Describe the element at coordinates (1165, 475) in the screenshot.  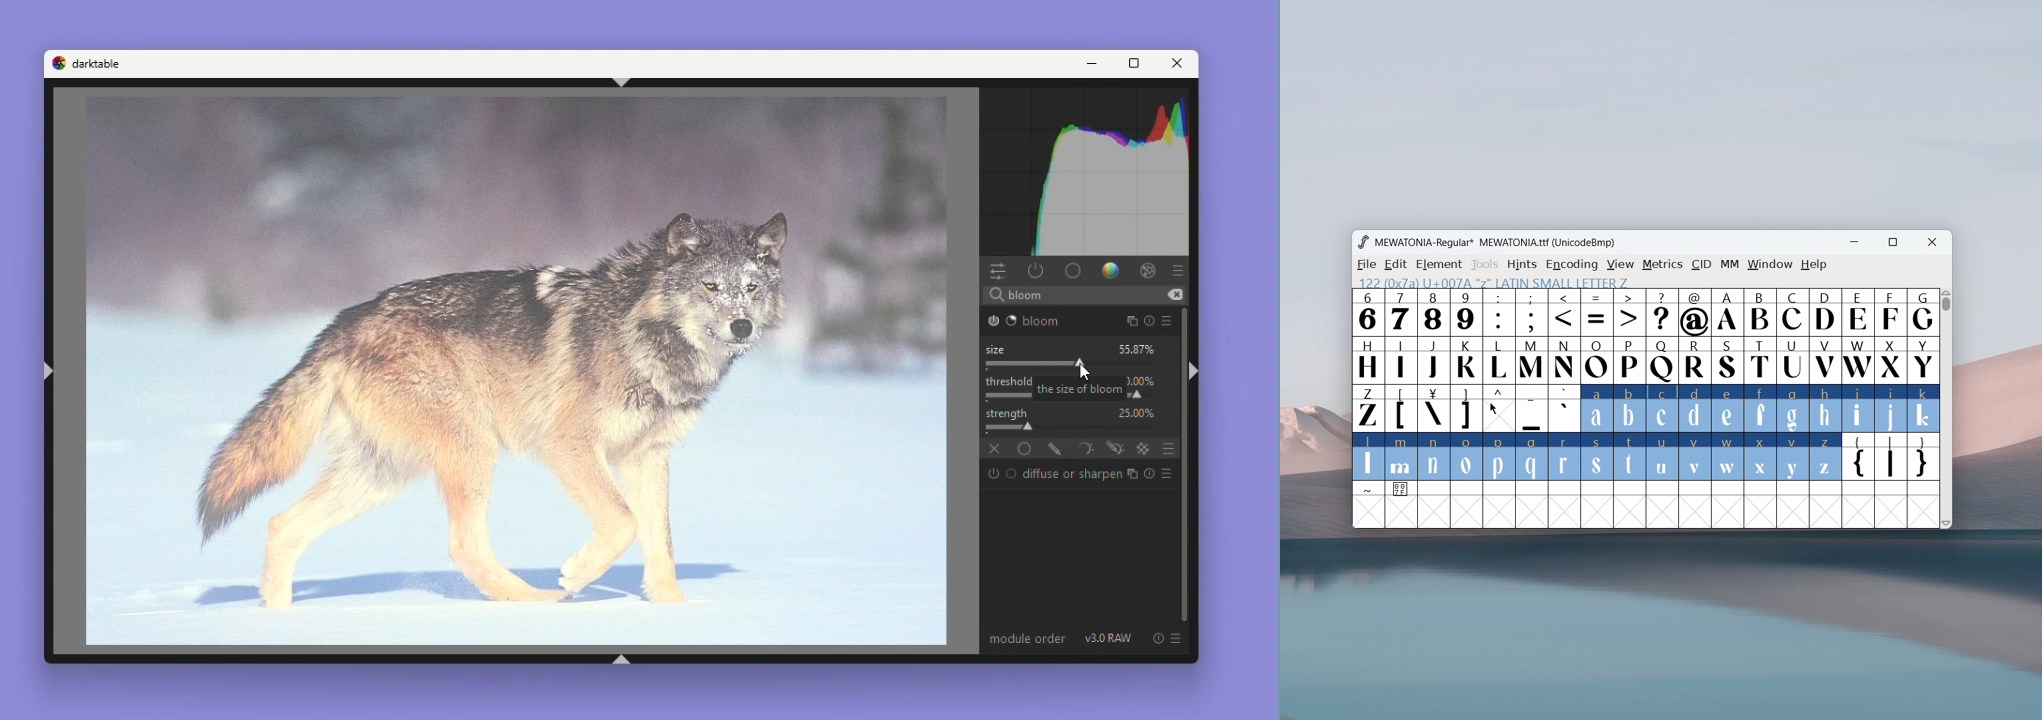
I see `Preset ` at that location.